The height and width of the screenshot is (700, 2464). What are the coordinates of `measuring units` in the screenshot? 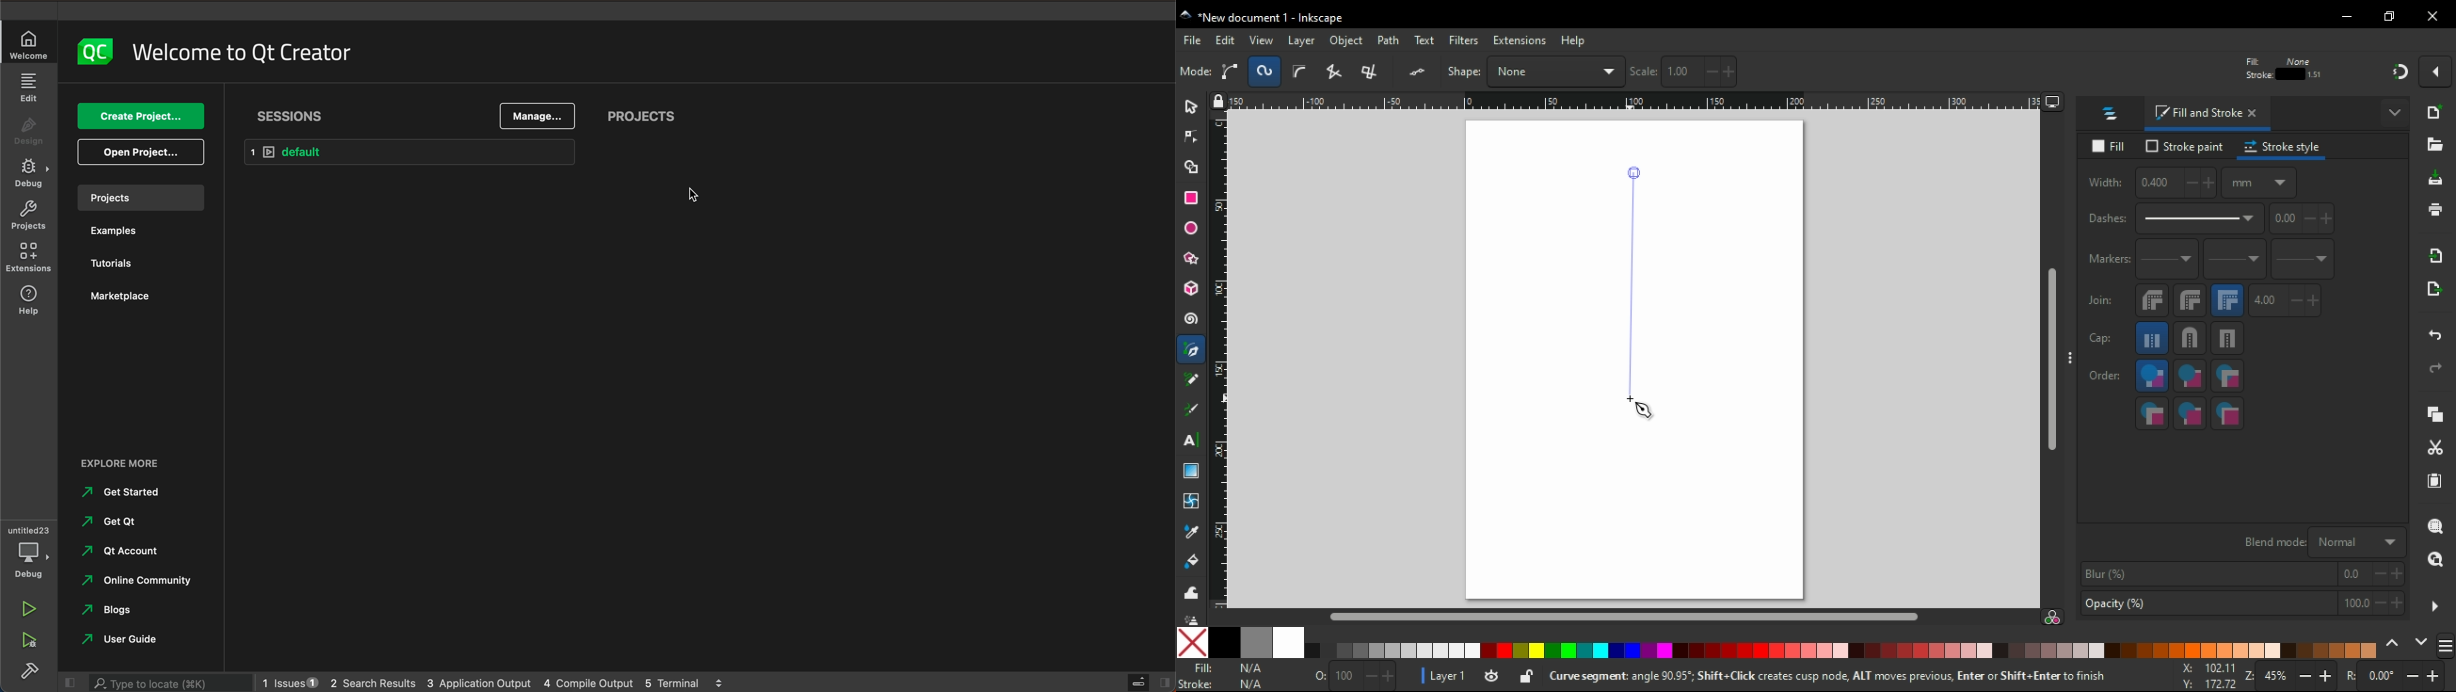 It's located at (2259, 182).